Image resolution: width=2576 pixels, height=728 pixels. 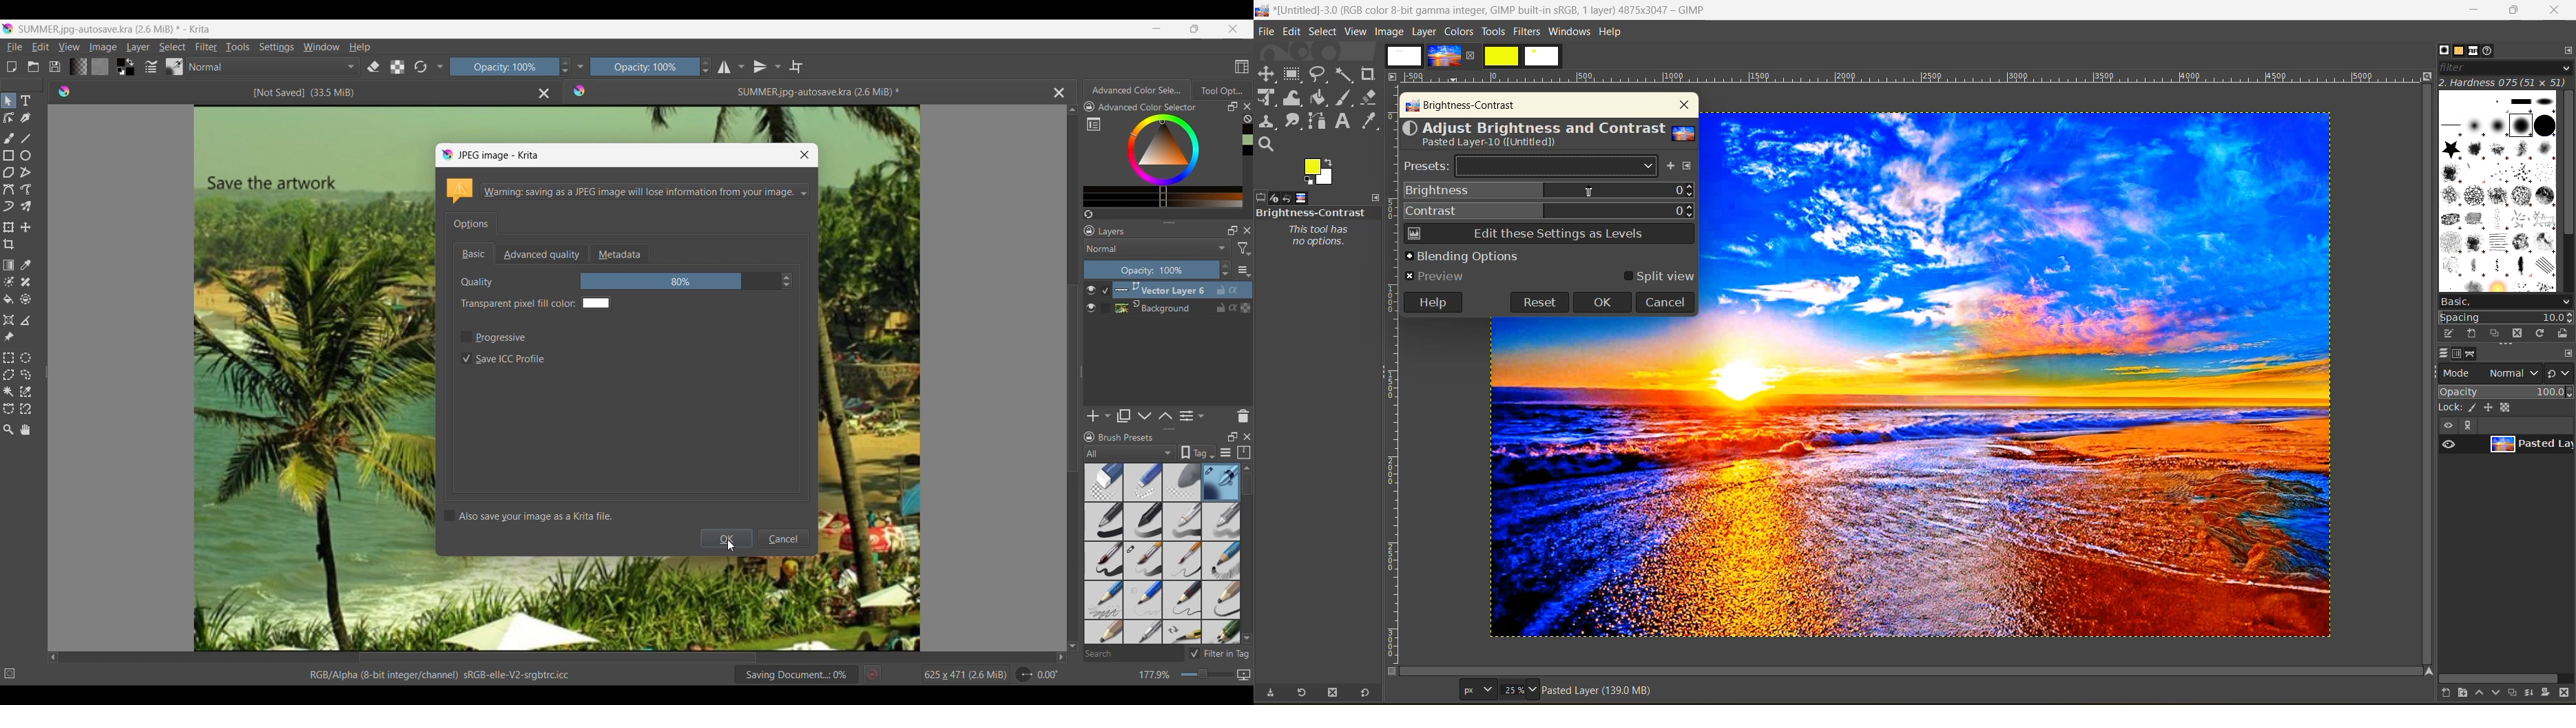 I want to click on Quick slide to top, so click(x=1247, y=469).